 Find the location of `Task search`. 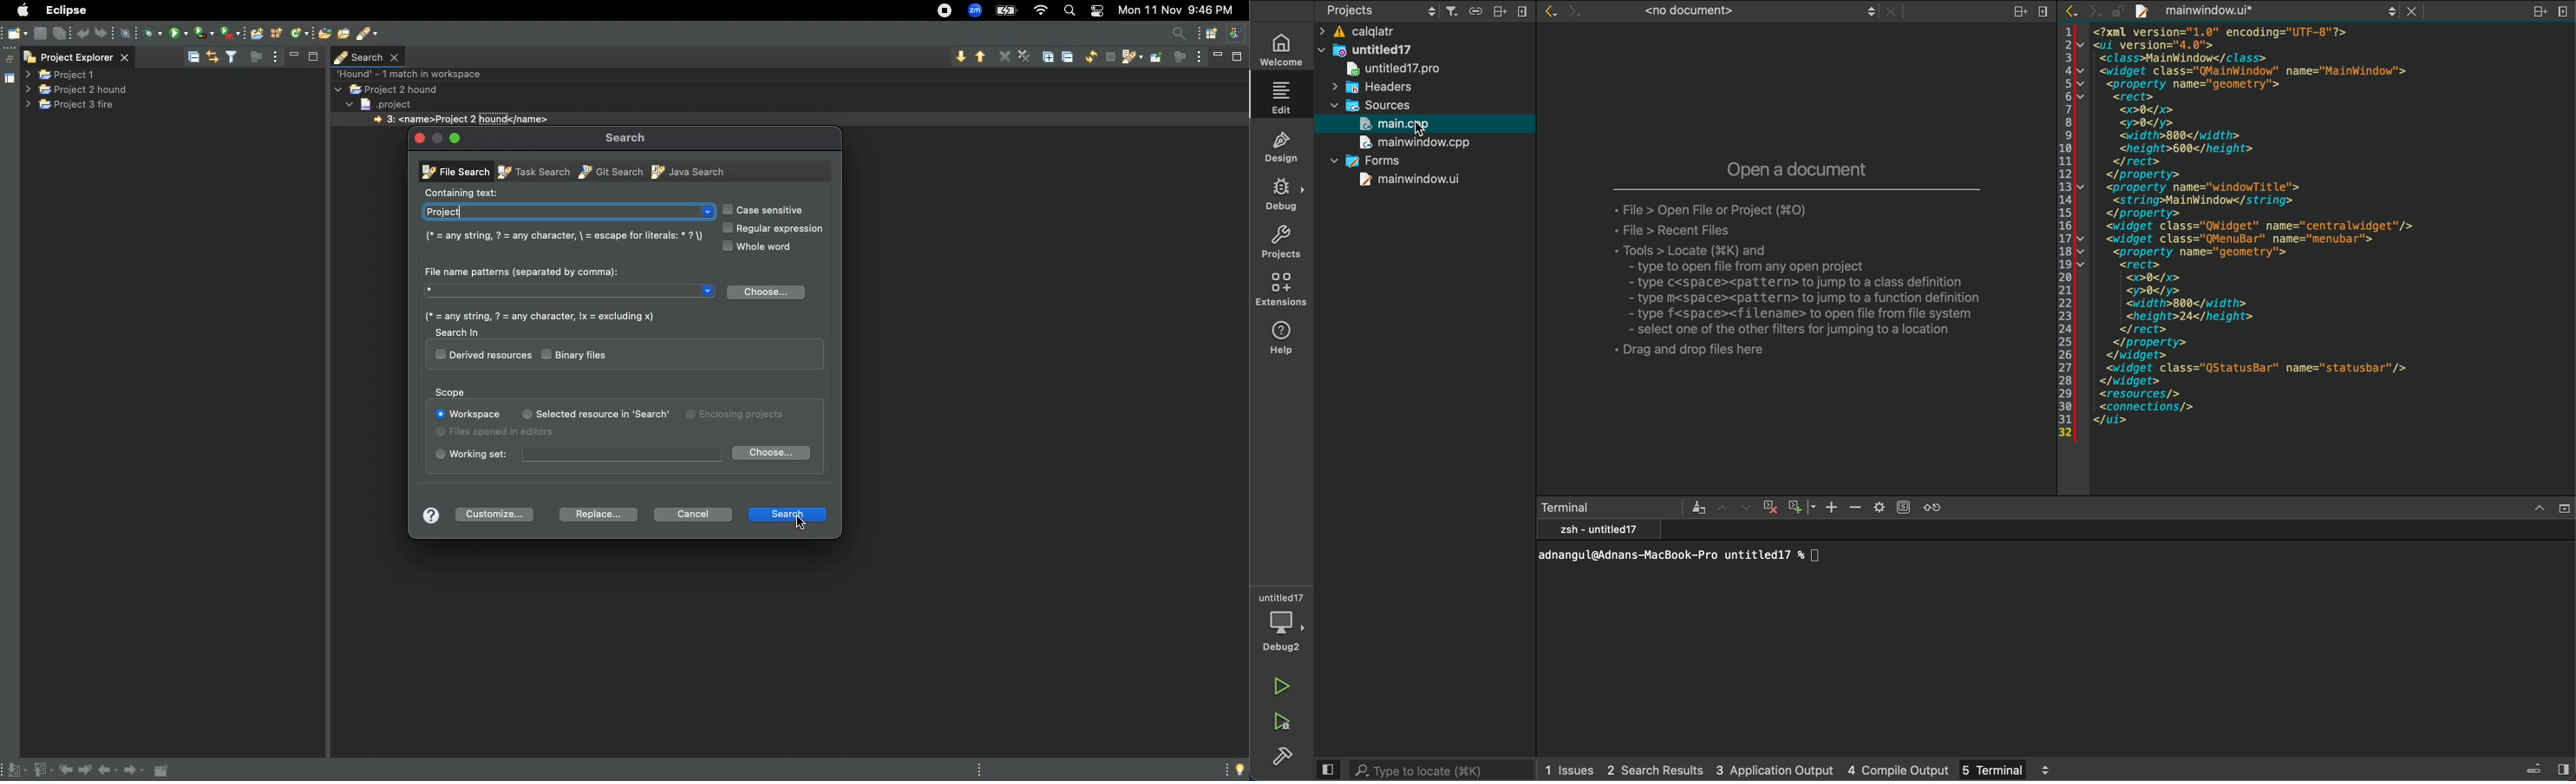

Task search is located at coordinates (530, 171).